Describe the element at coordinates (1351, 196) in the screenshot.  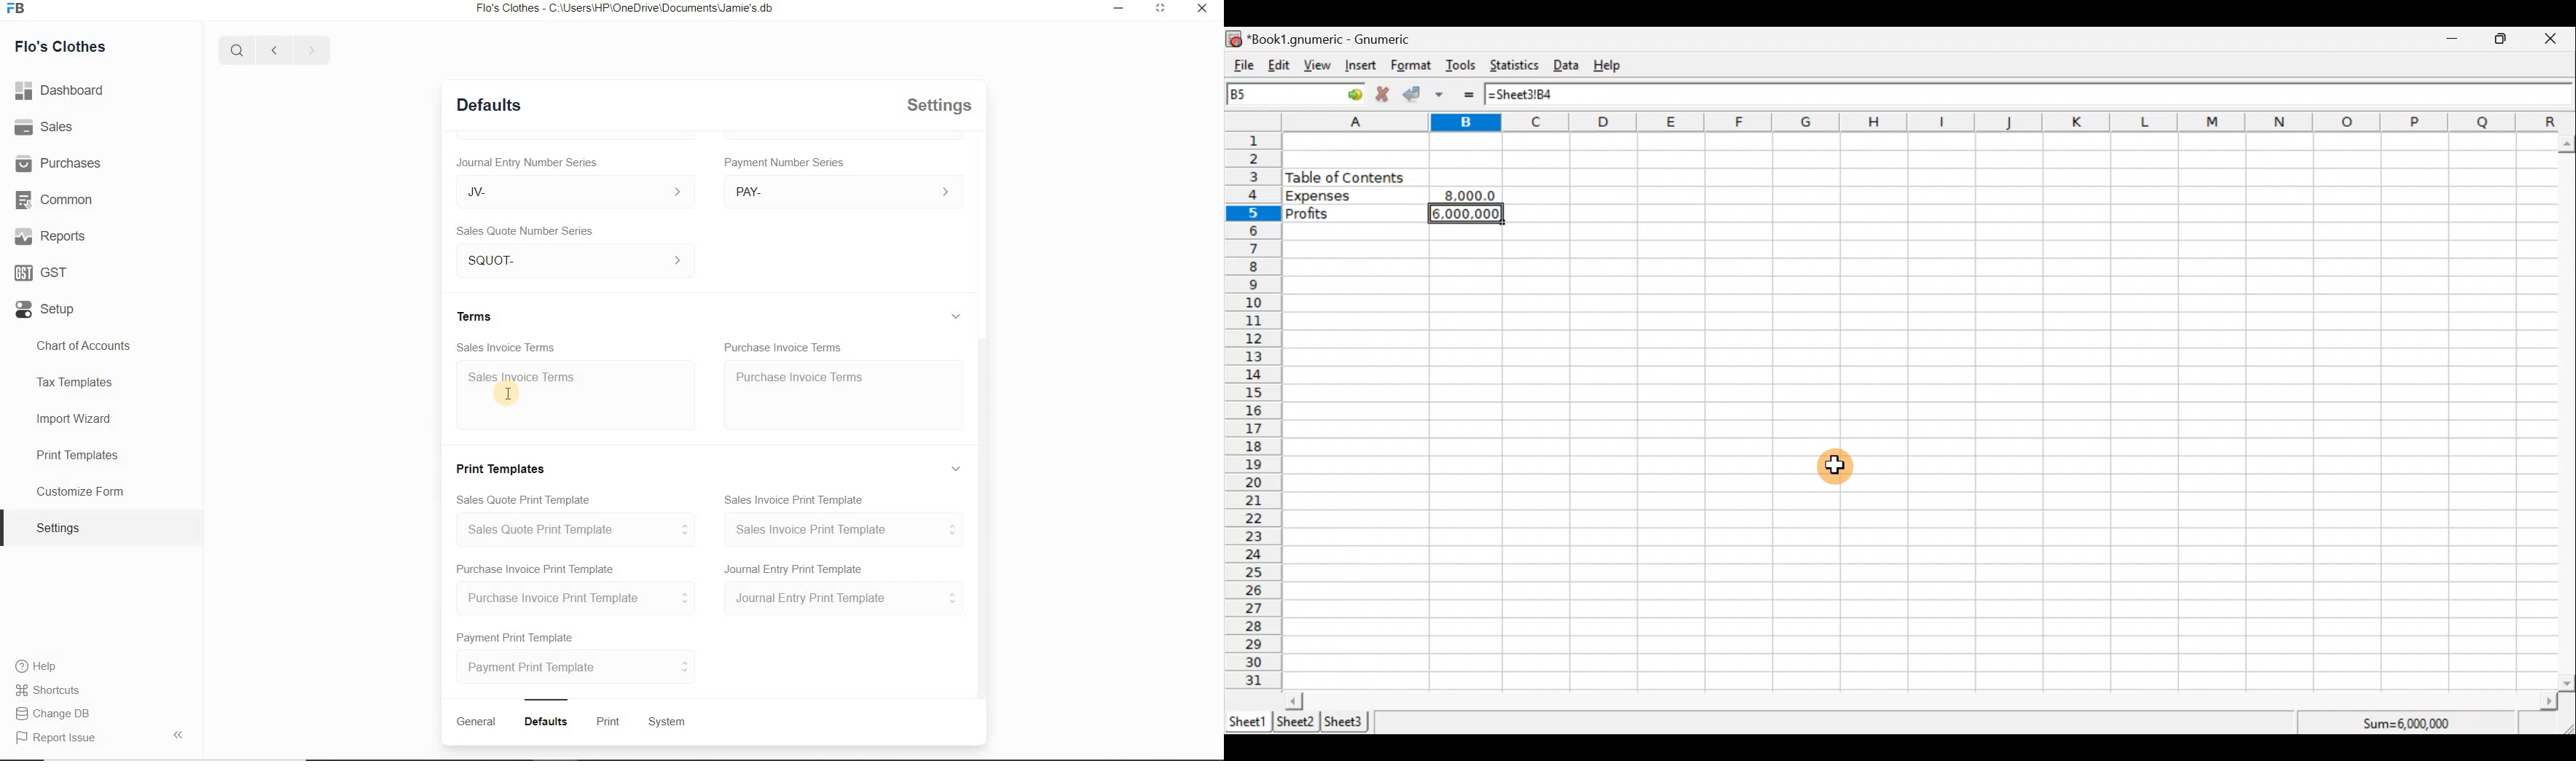
I see `Expenses` at that location.